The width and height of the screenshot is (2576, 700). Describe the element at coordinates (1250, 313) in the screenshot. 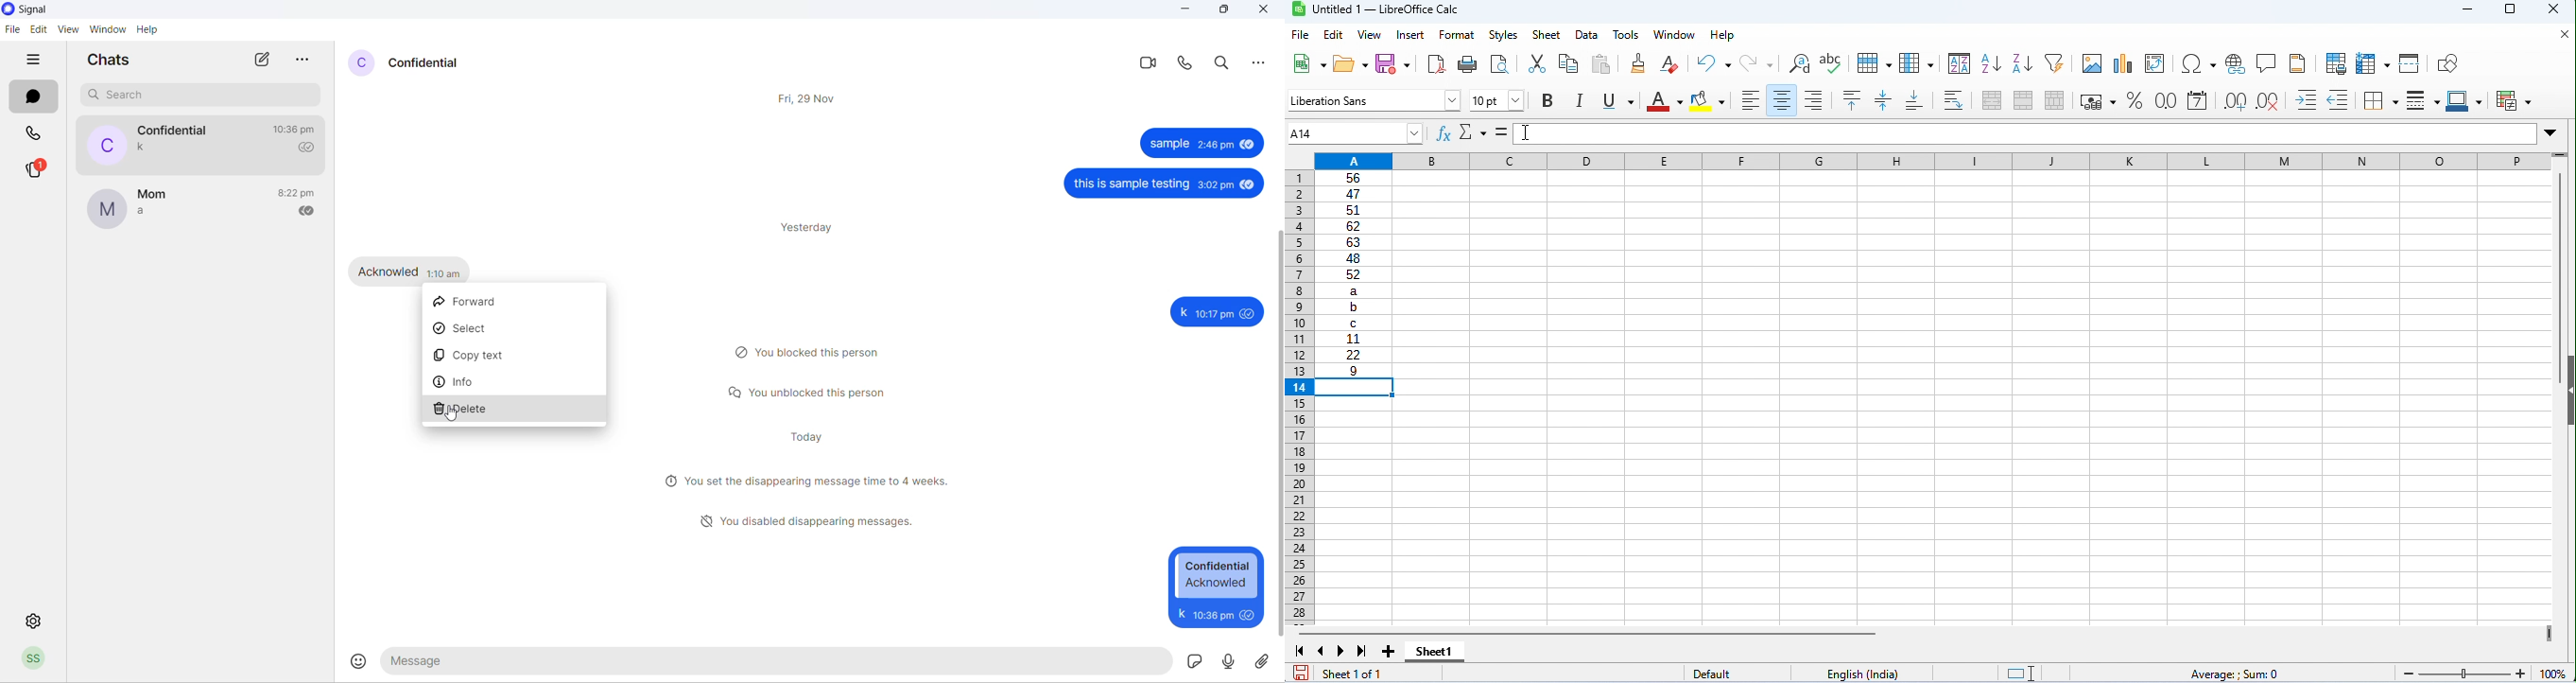

I see `seen` at that location.